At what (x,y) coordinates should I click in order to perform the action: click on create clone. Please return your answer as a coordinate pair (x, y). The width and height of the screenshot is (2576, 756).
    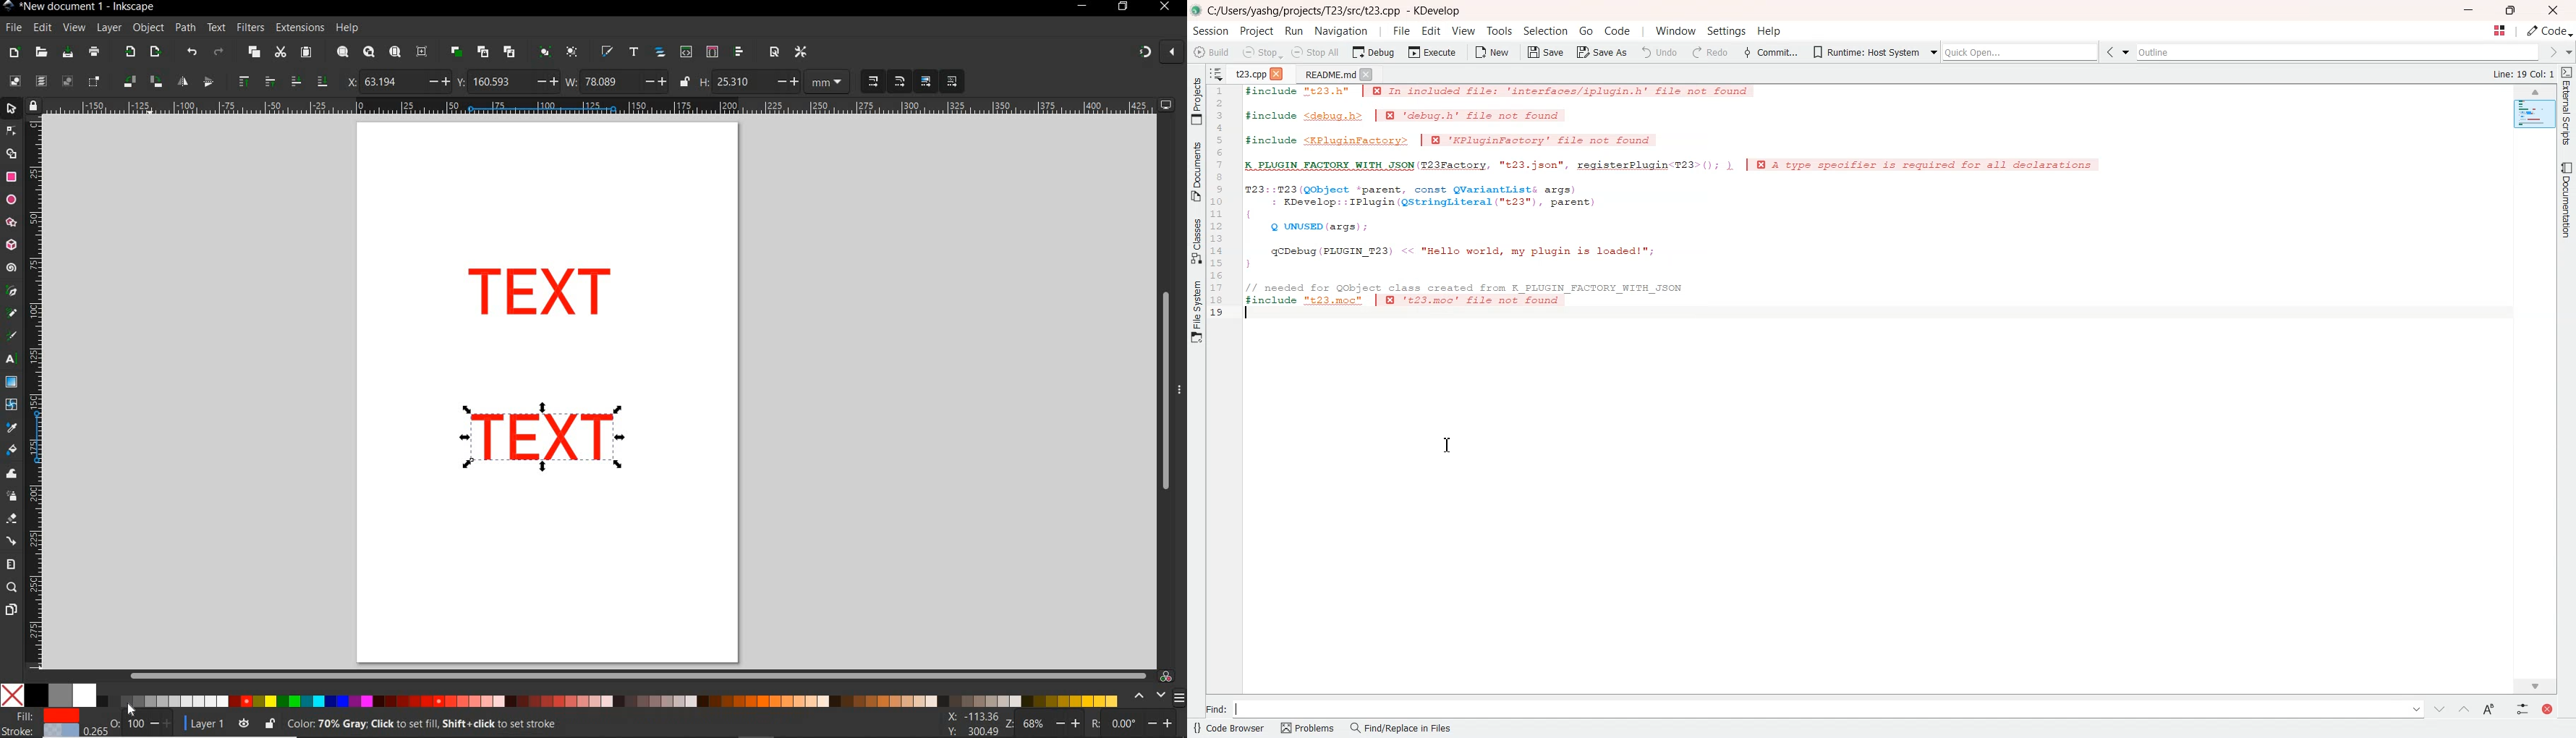
    Looking at the image, I should click on (482, 52).